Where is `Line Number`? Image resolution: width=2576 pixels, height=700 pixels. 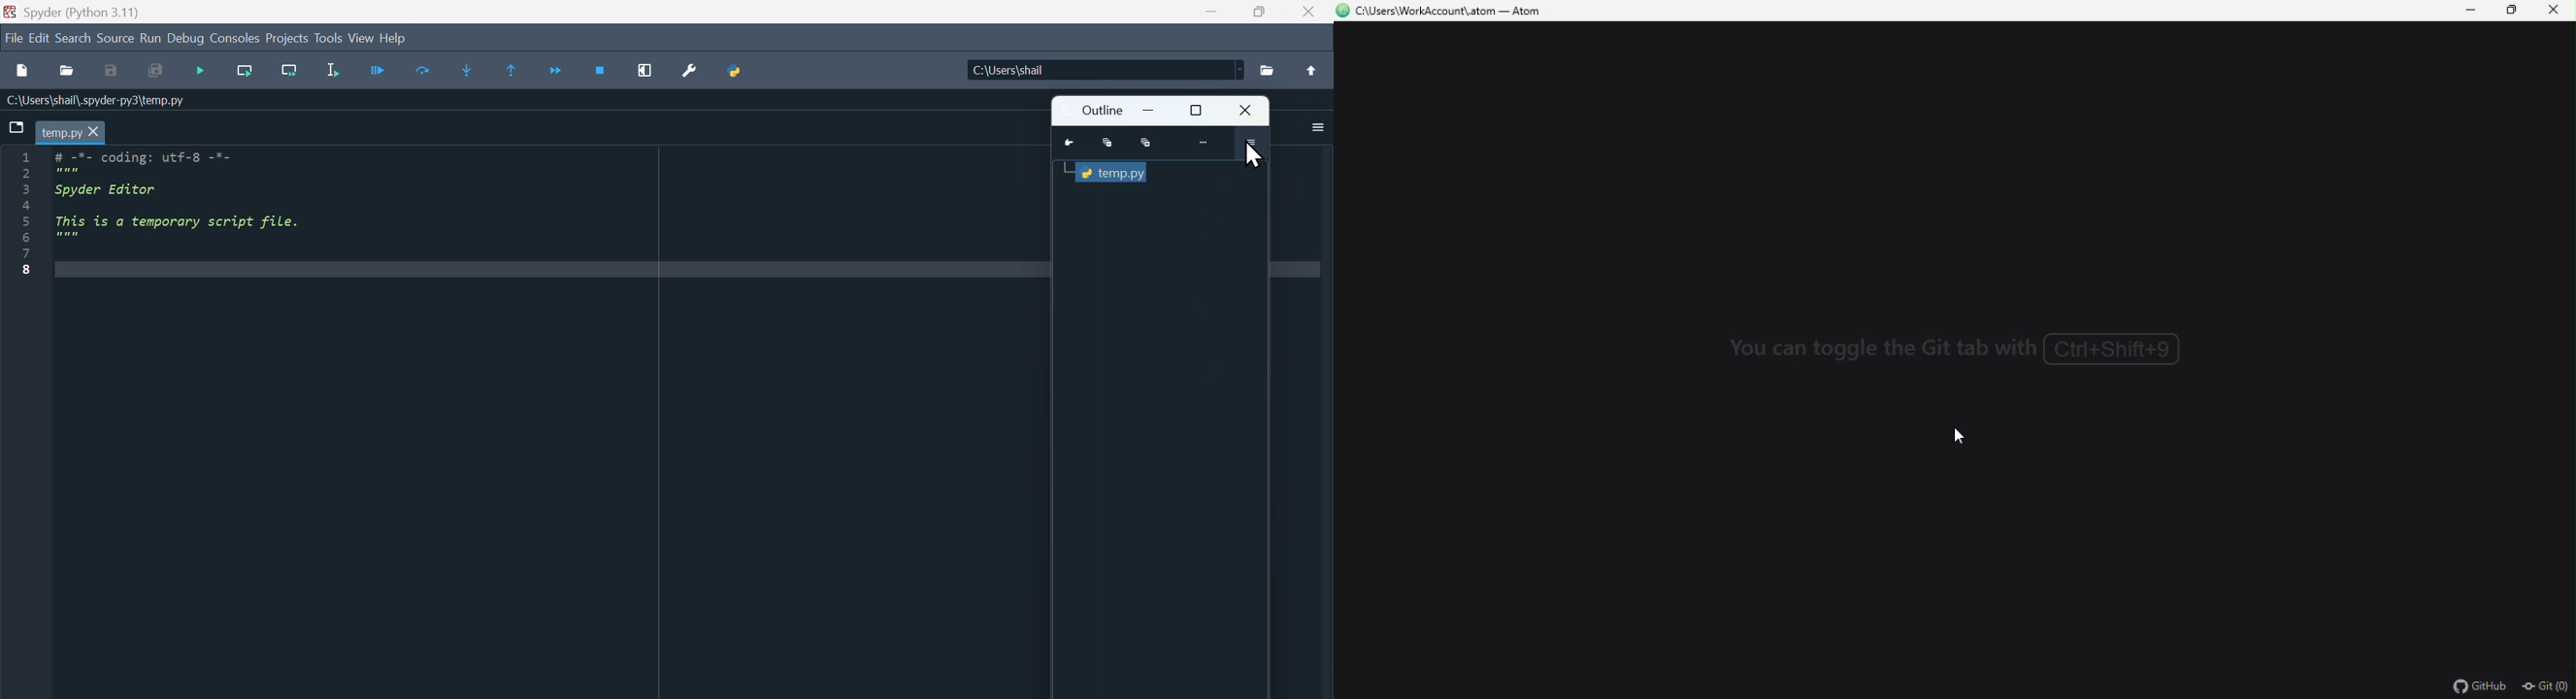 Line Number is located at coordinates (28, 213).